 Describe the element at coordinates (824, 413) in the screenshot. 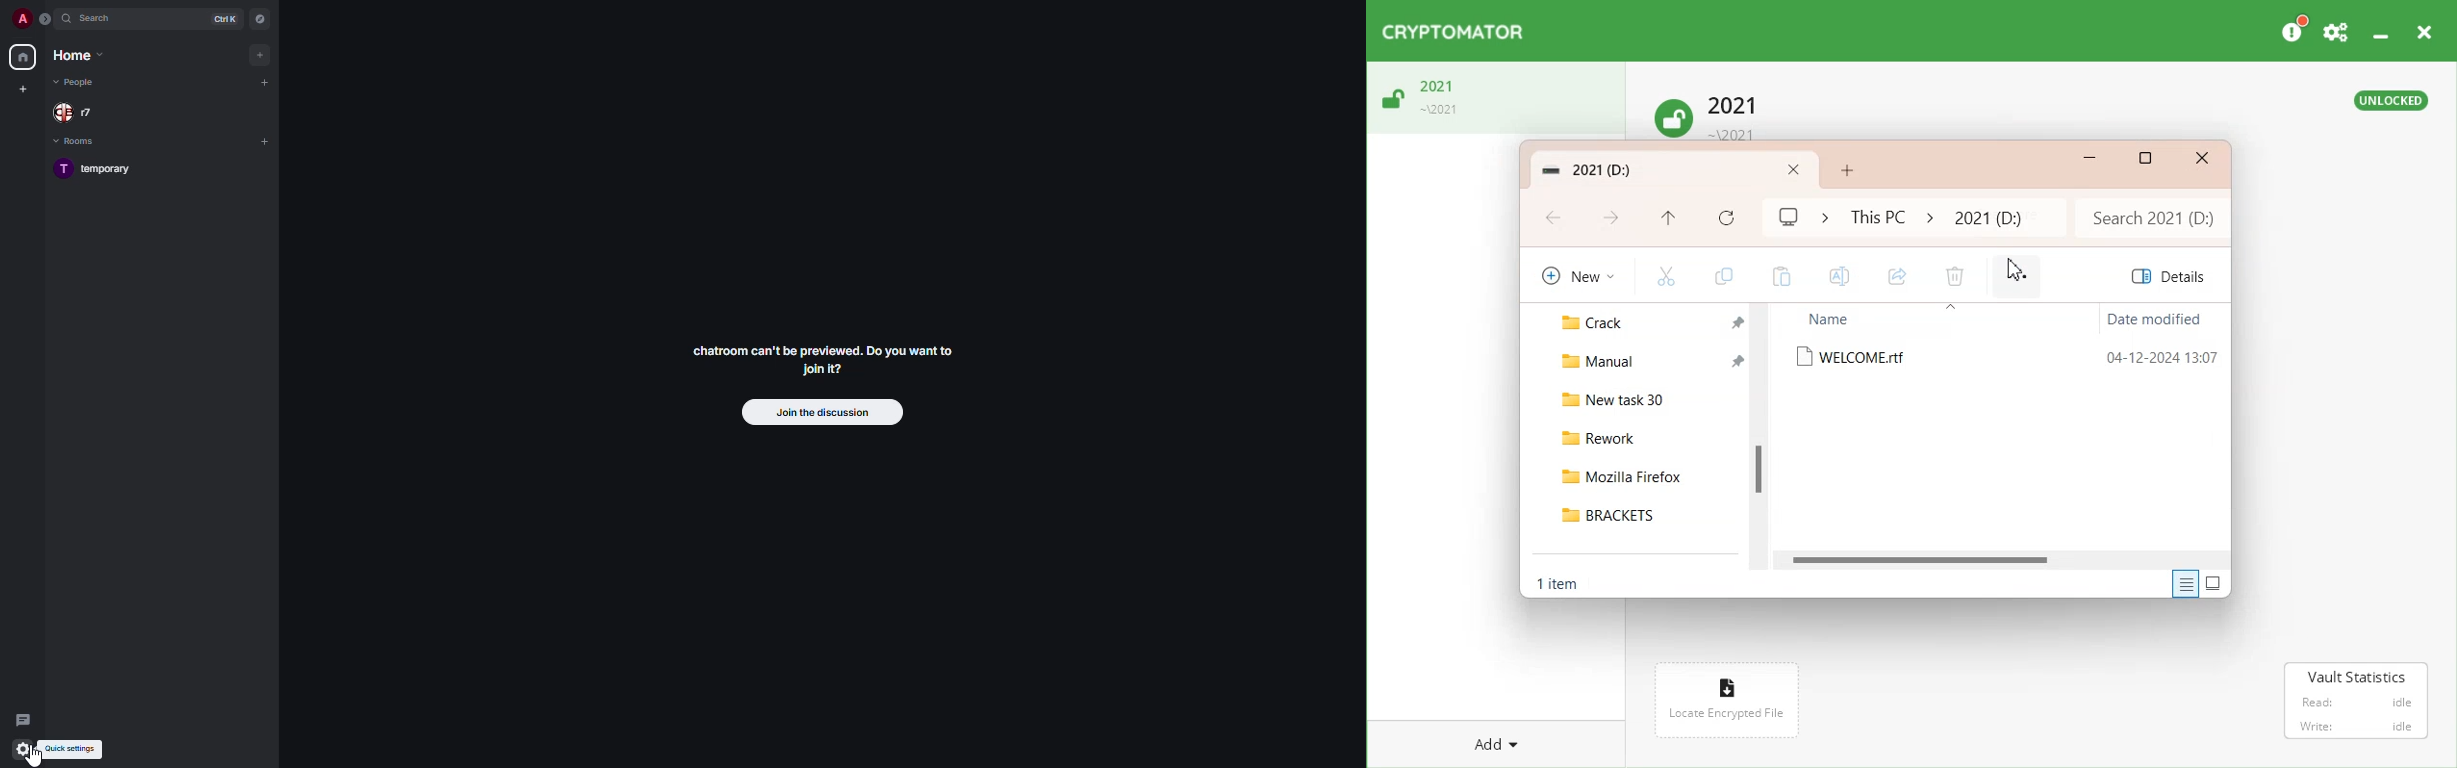

I see `join the discussion` at that location.